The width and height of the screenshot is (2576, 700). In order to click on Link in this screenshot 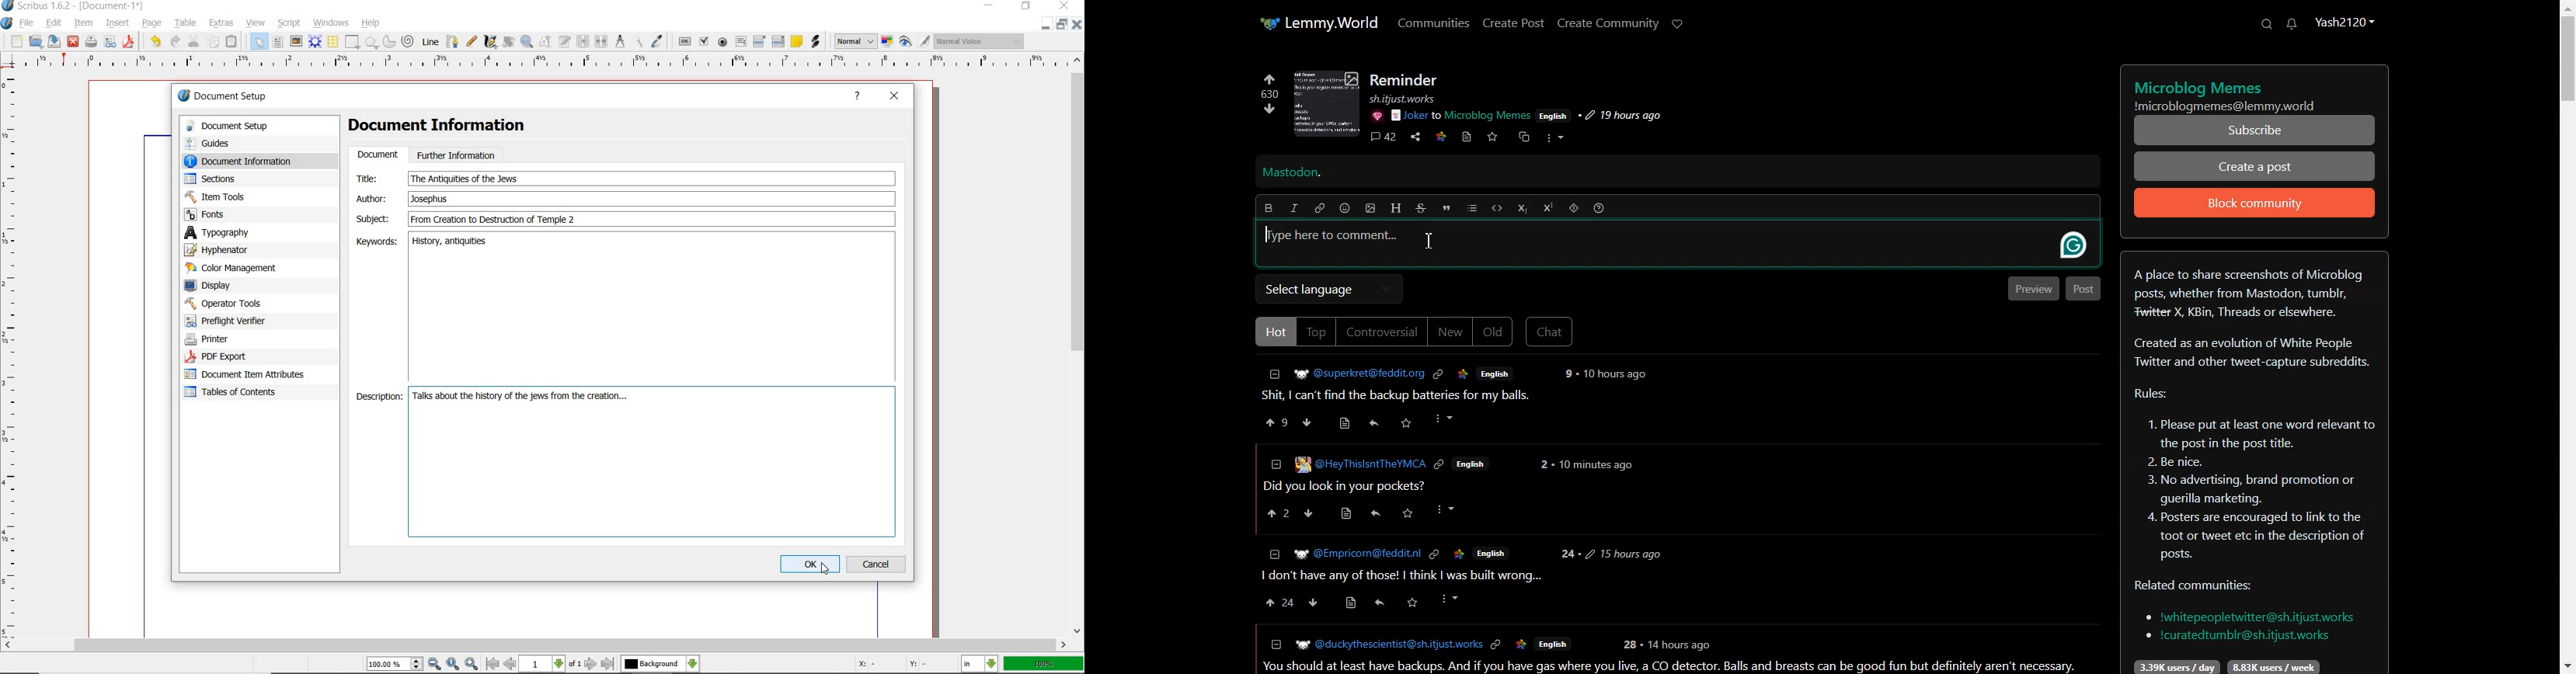, I will do `click(1441, 135)`.